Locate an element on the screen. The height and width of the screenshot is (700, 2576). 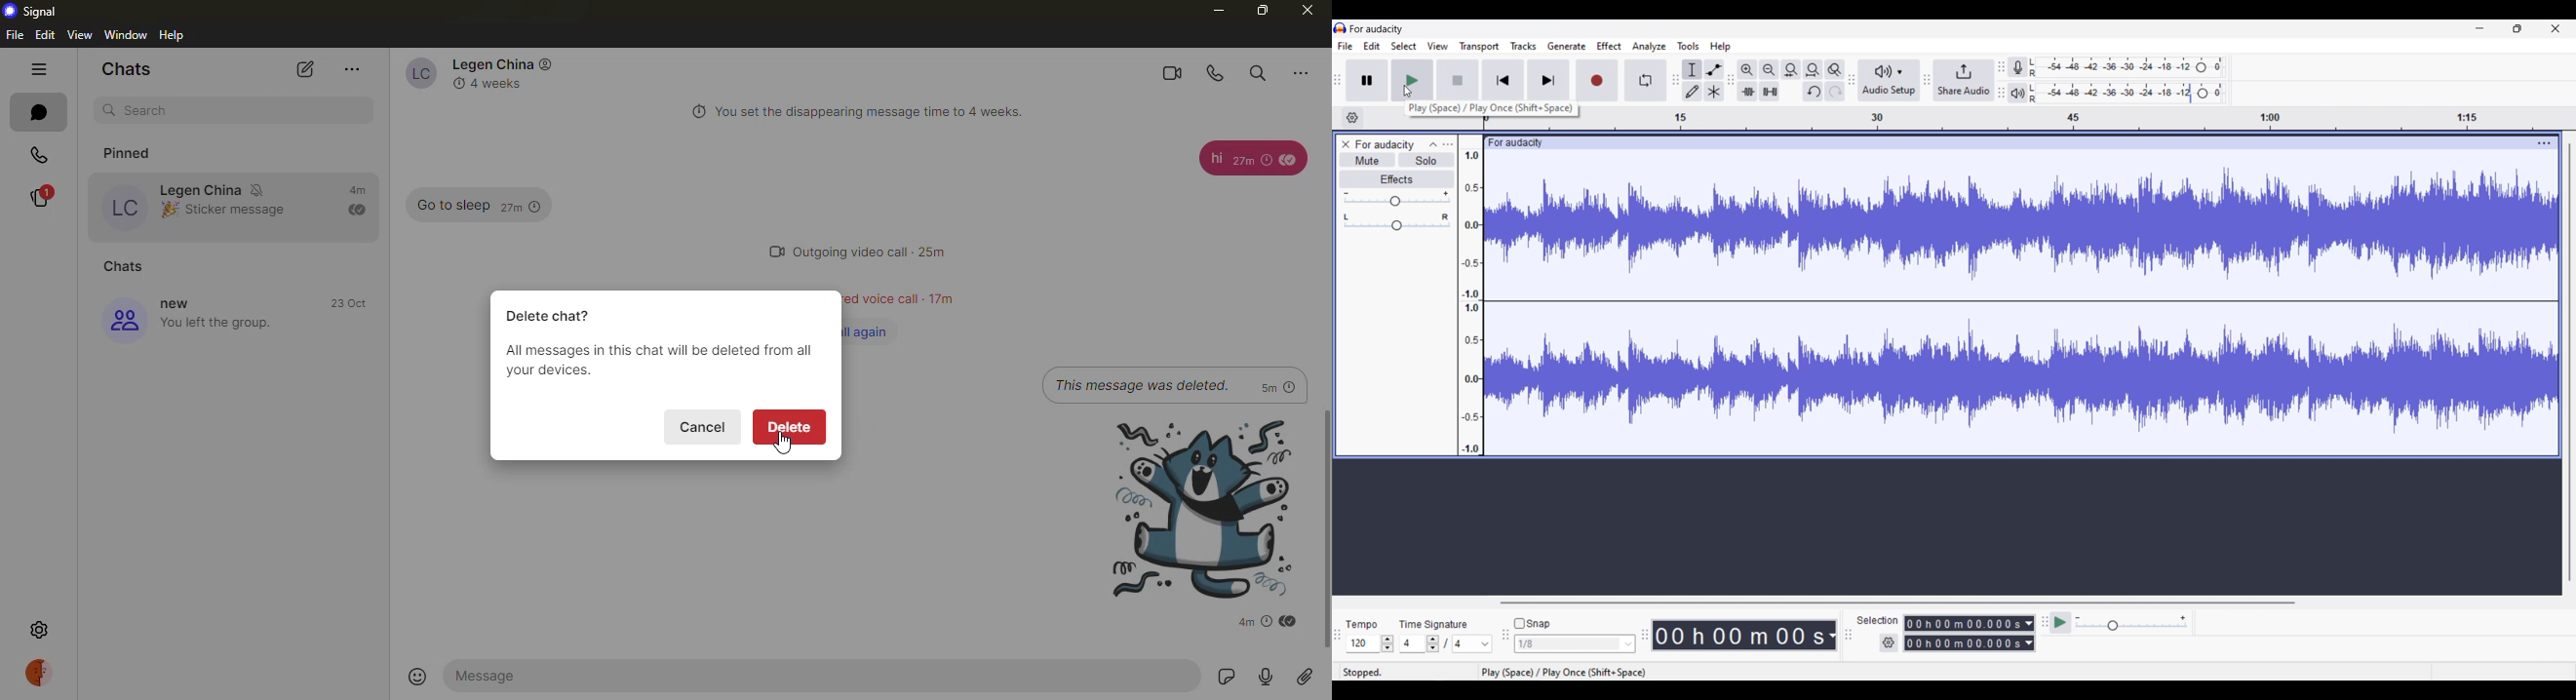
Fit selection to width is located at coordinates (1791, 70).